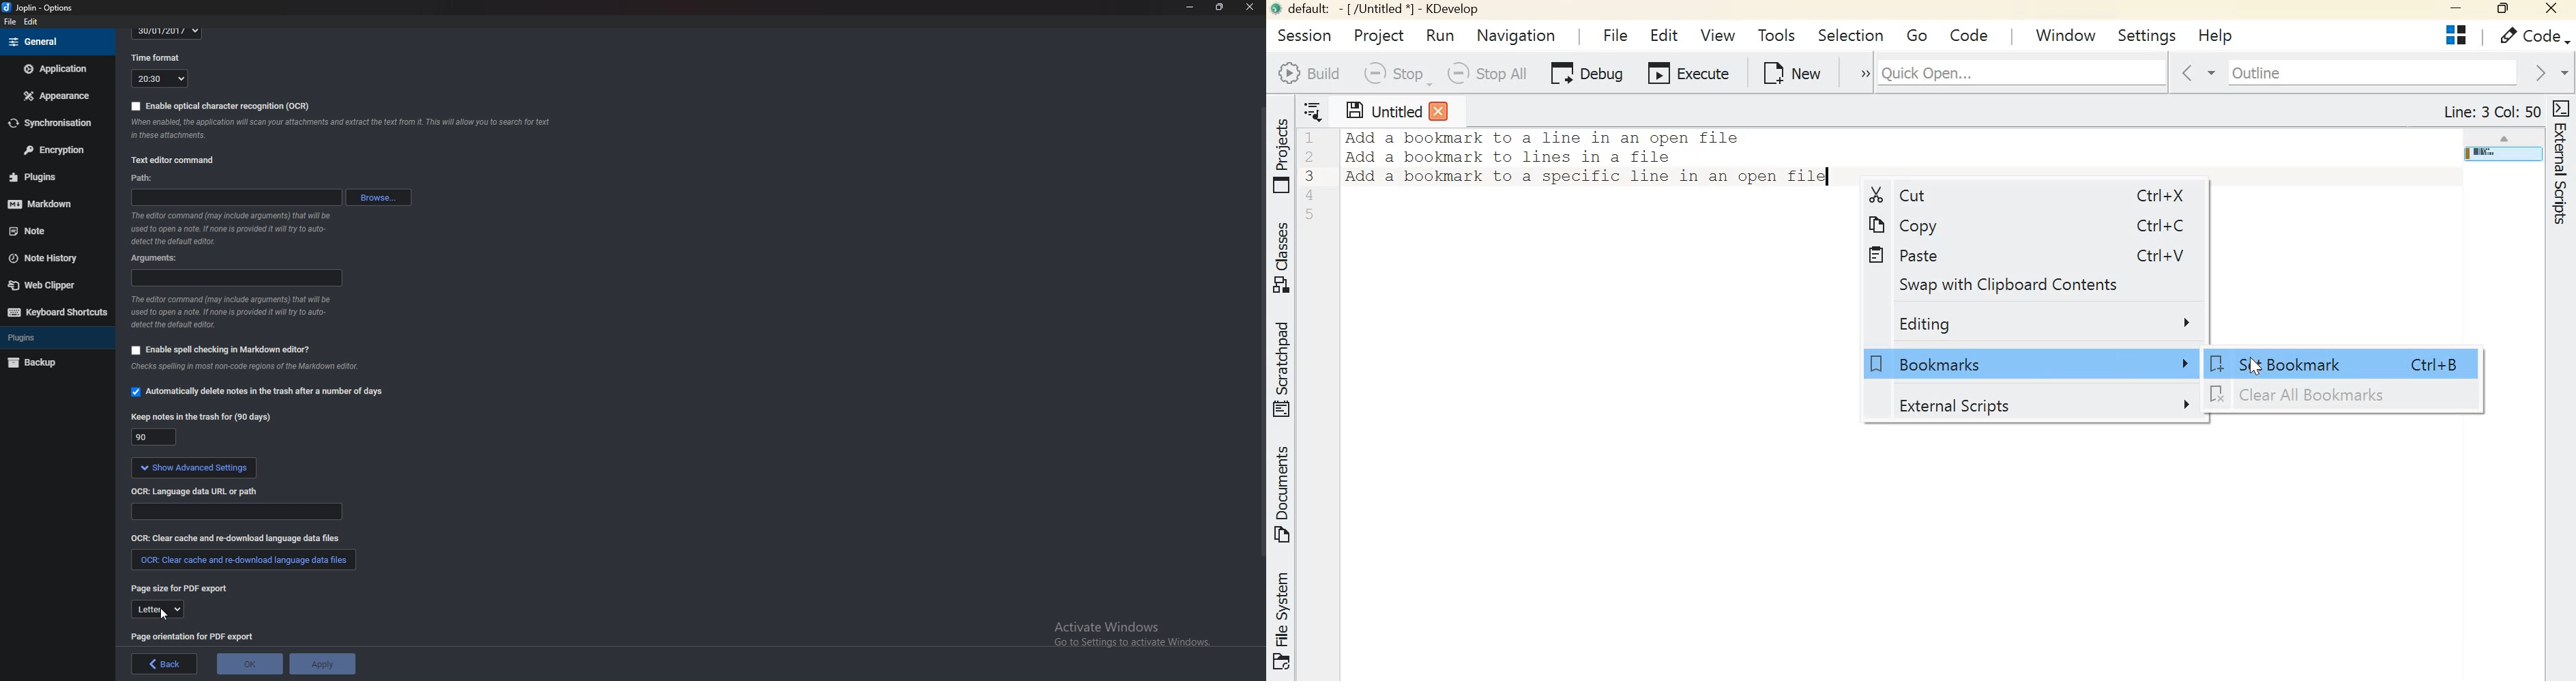  Describe the element at coordinates (168, 32) in the screenshot. I see `30/01/2017` at that location.